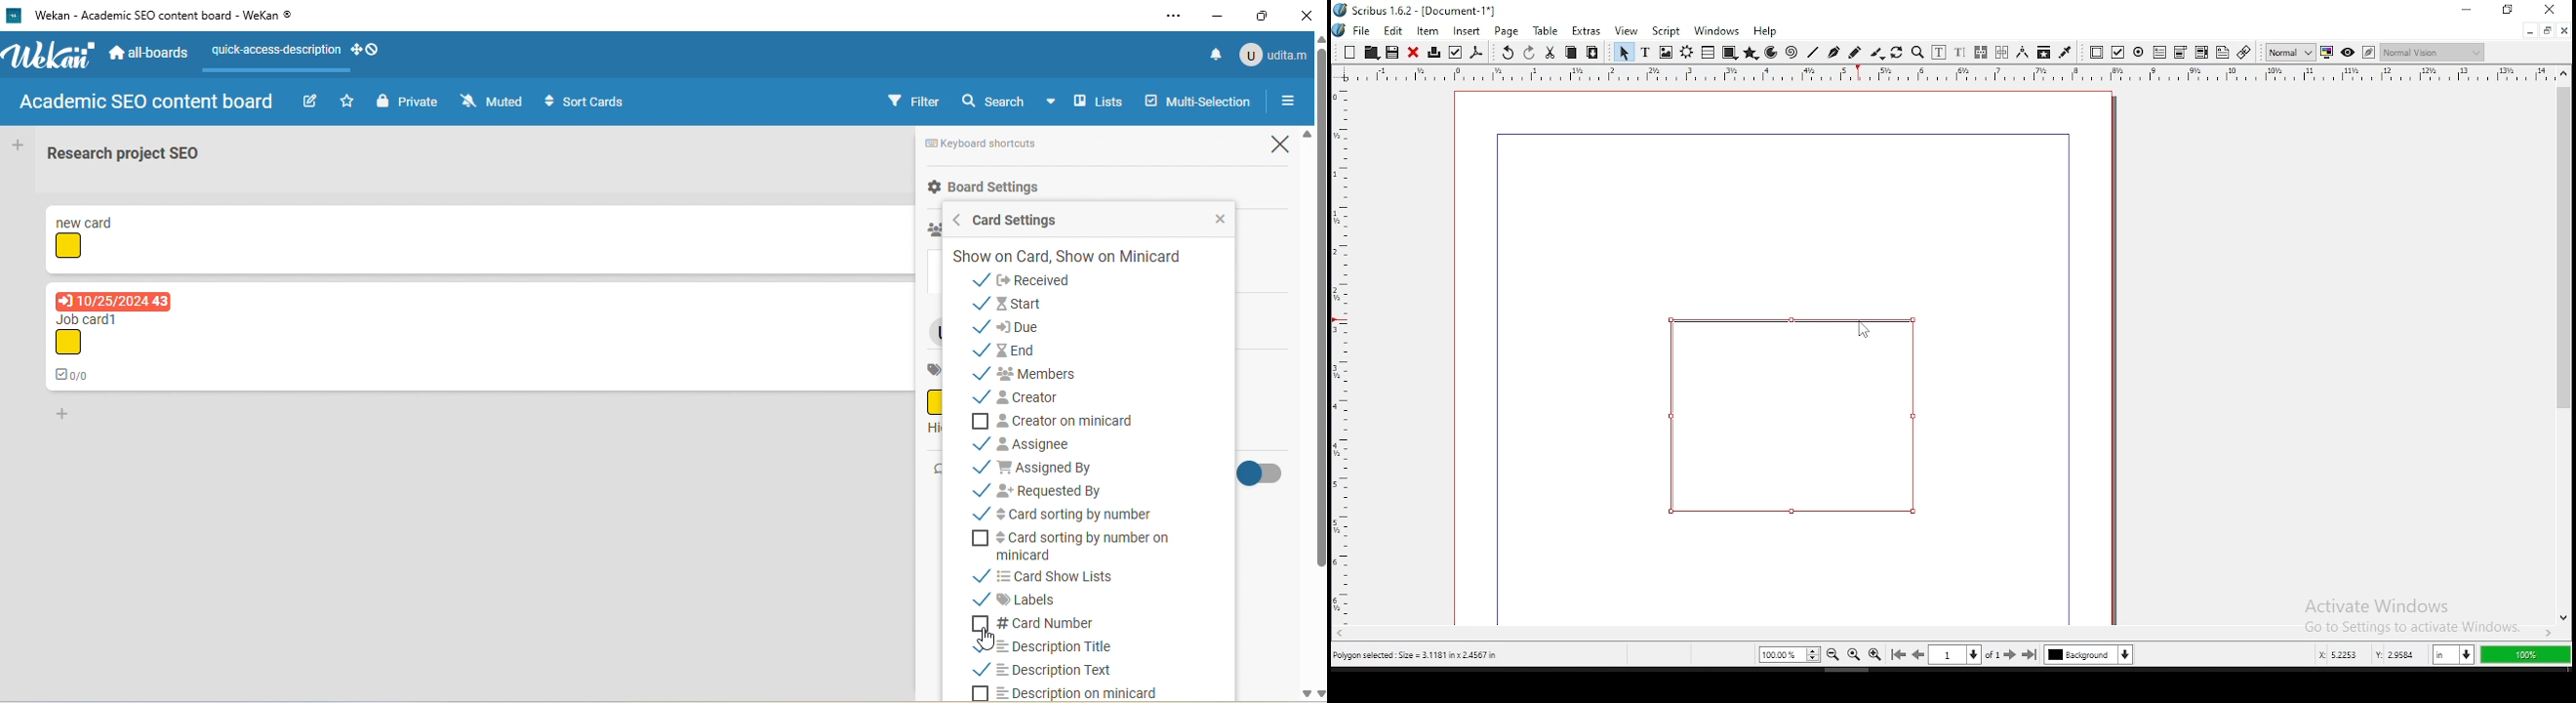 The image size is (2576, 728). Describe the element at coordinates (1391, 52) in the screenshot. I see `save` at that location.